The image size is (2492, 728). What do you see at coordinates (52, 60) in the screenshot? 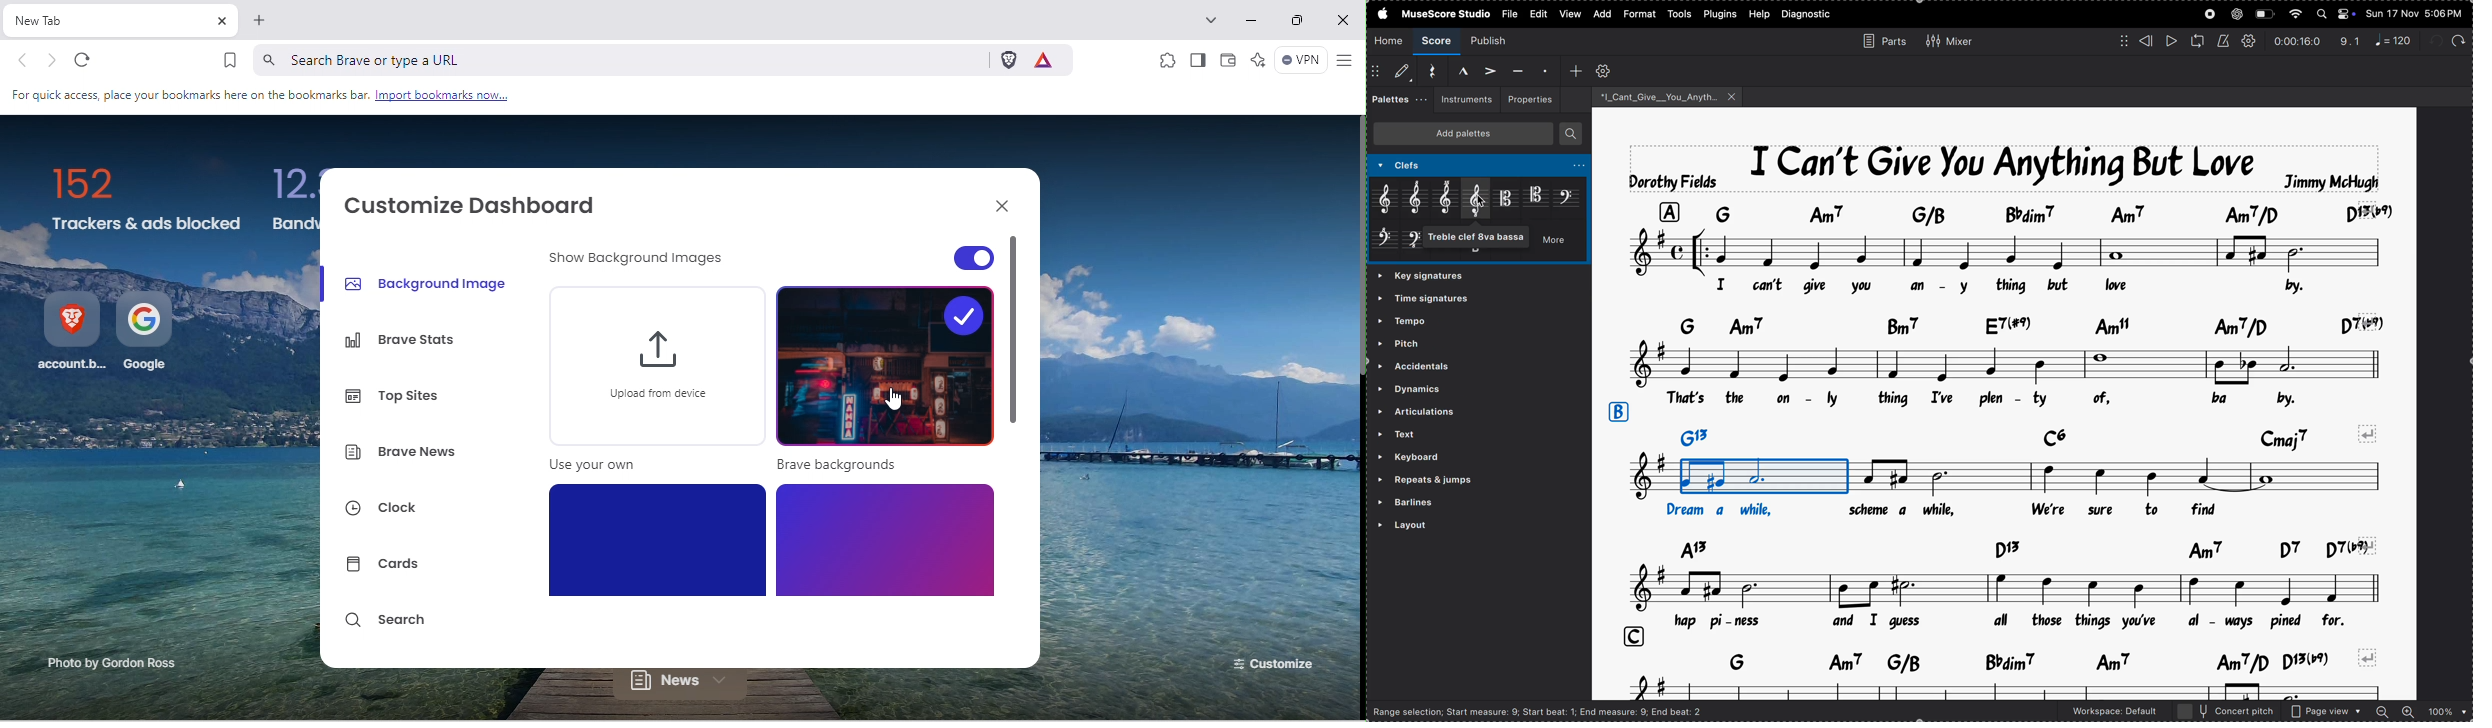
I see `Click to go forward` at bounding box center [52, 60].